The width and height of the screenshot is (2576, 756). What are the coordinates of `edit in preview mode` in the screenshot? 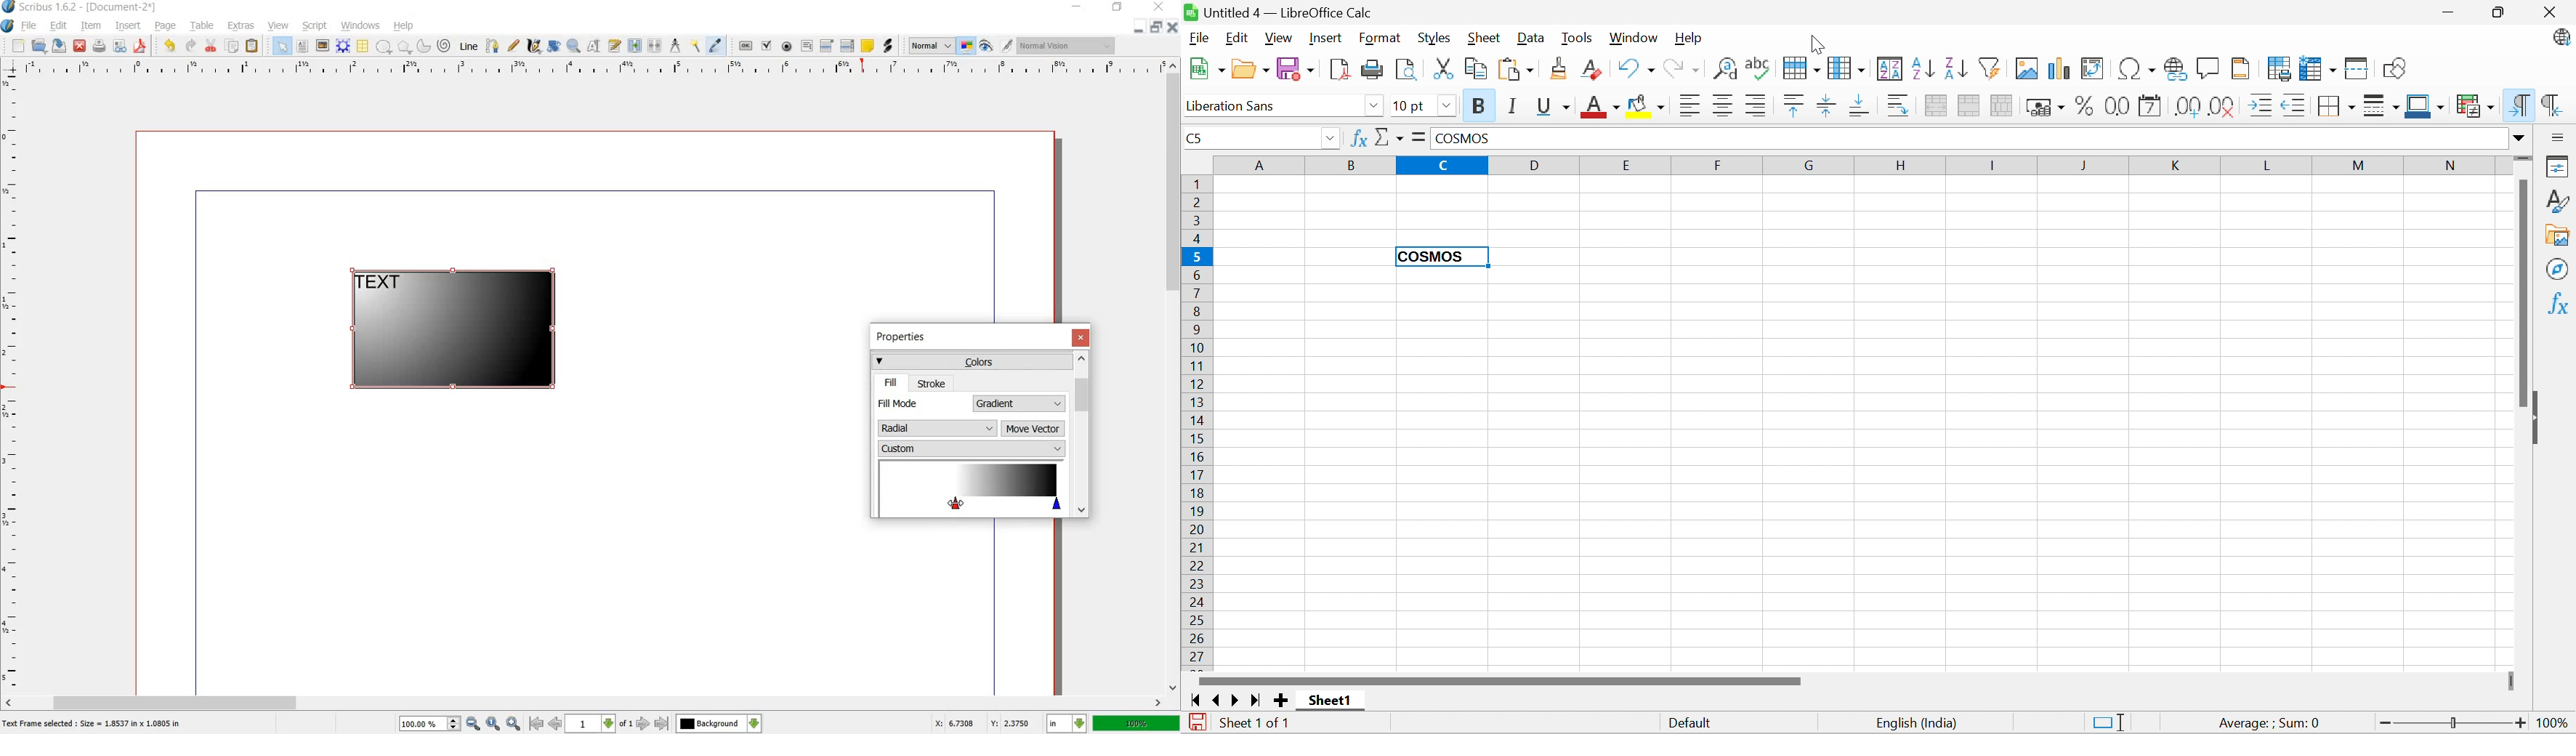 It's located at (1007, 46).